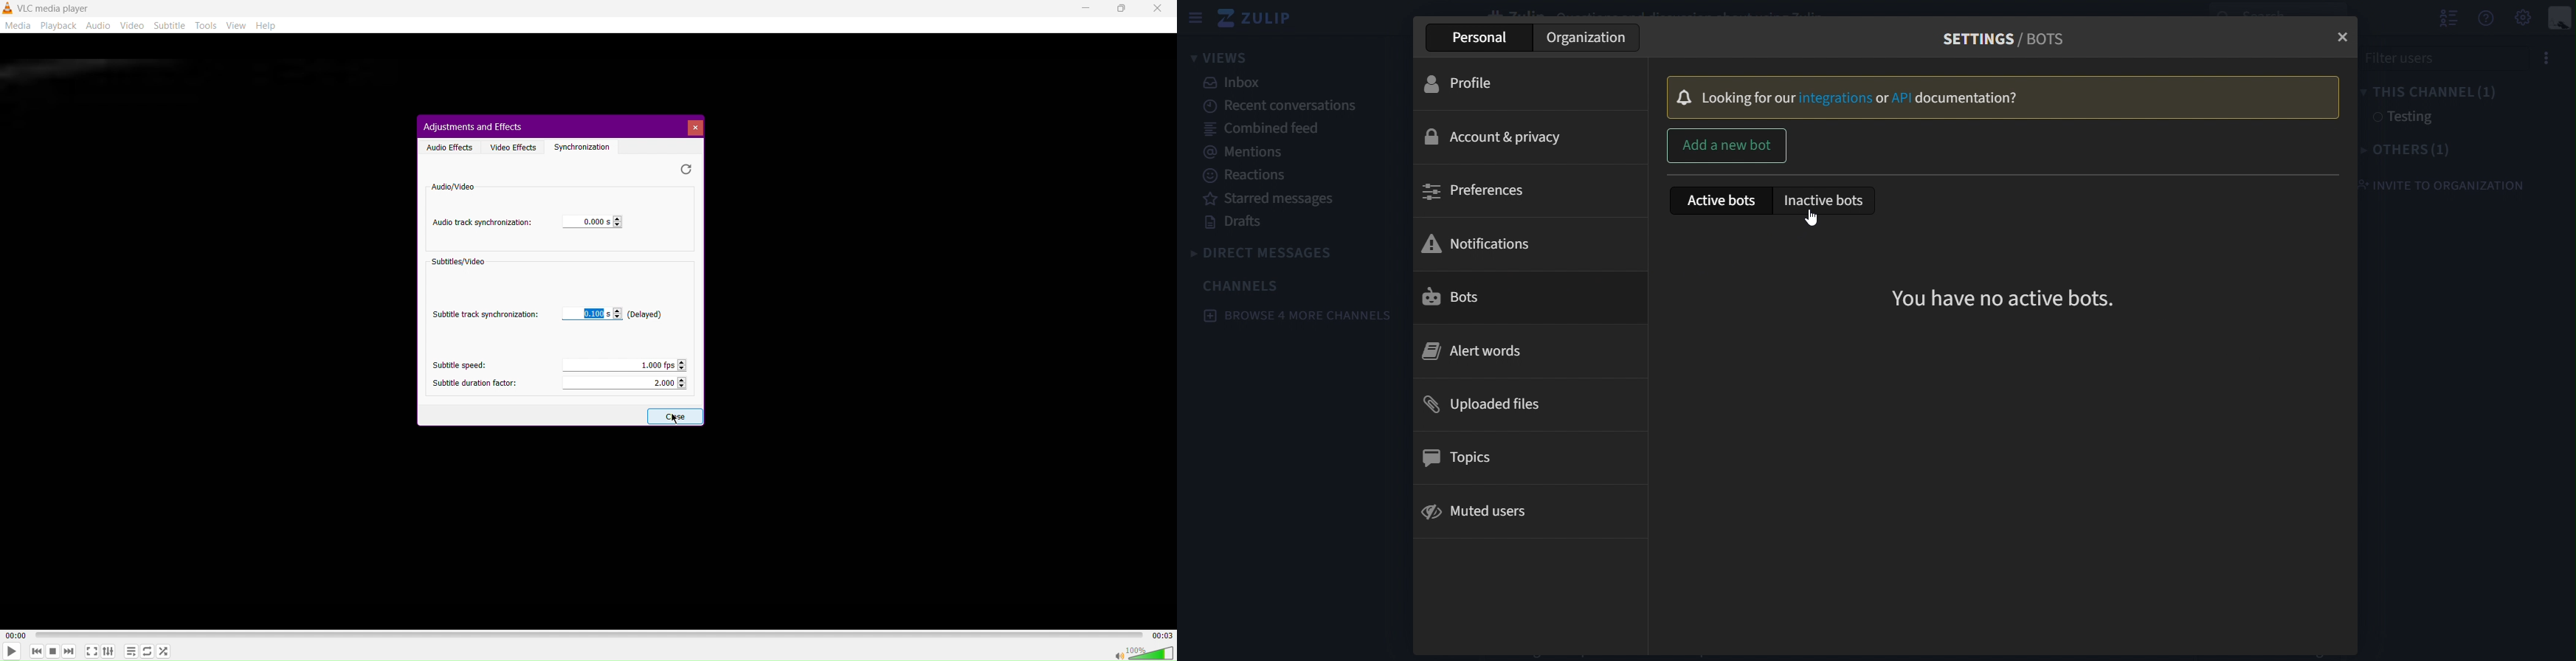  What do you see at coordinates (1282, 252) in the screenshot?
I see `direct messages` at bounding box center [1282, 252].